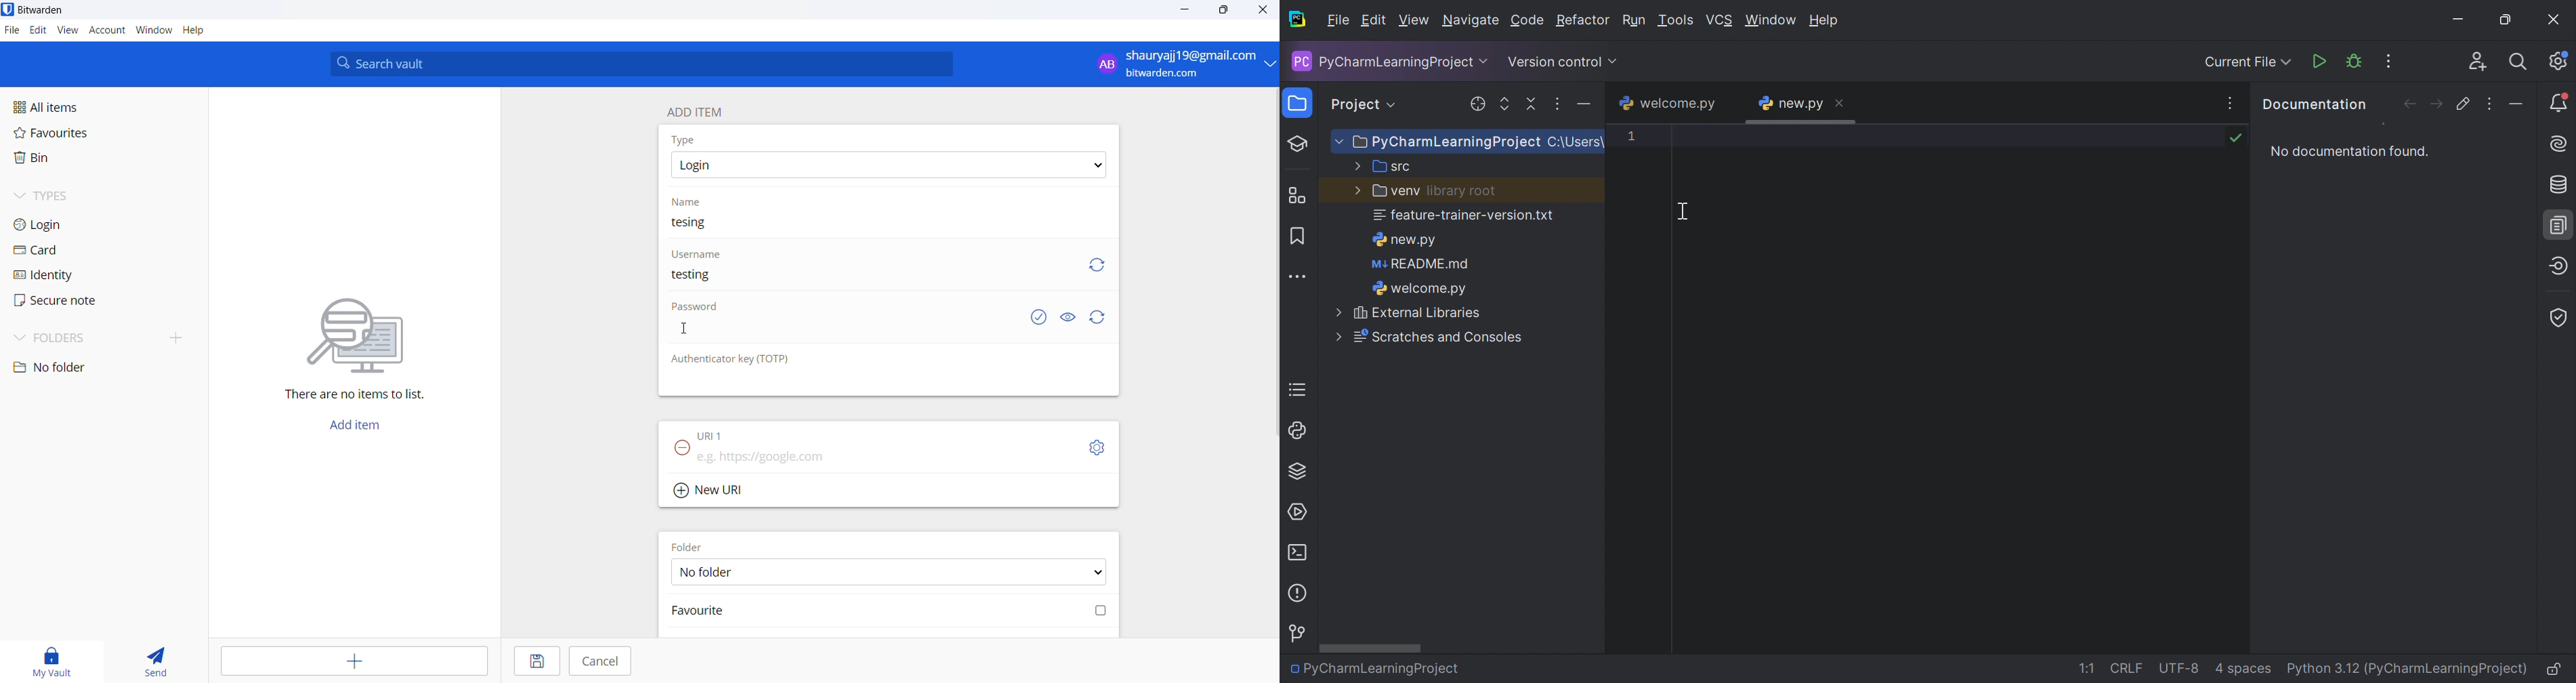 The width and height of the screenshot is (2576, 700). Describe the element at coordinates (91, 368) in the screenshot. I see `no folder` at that location.